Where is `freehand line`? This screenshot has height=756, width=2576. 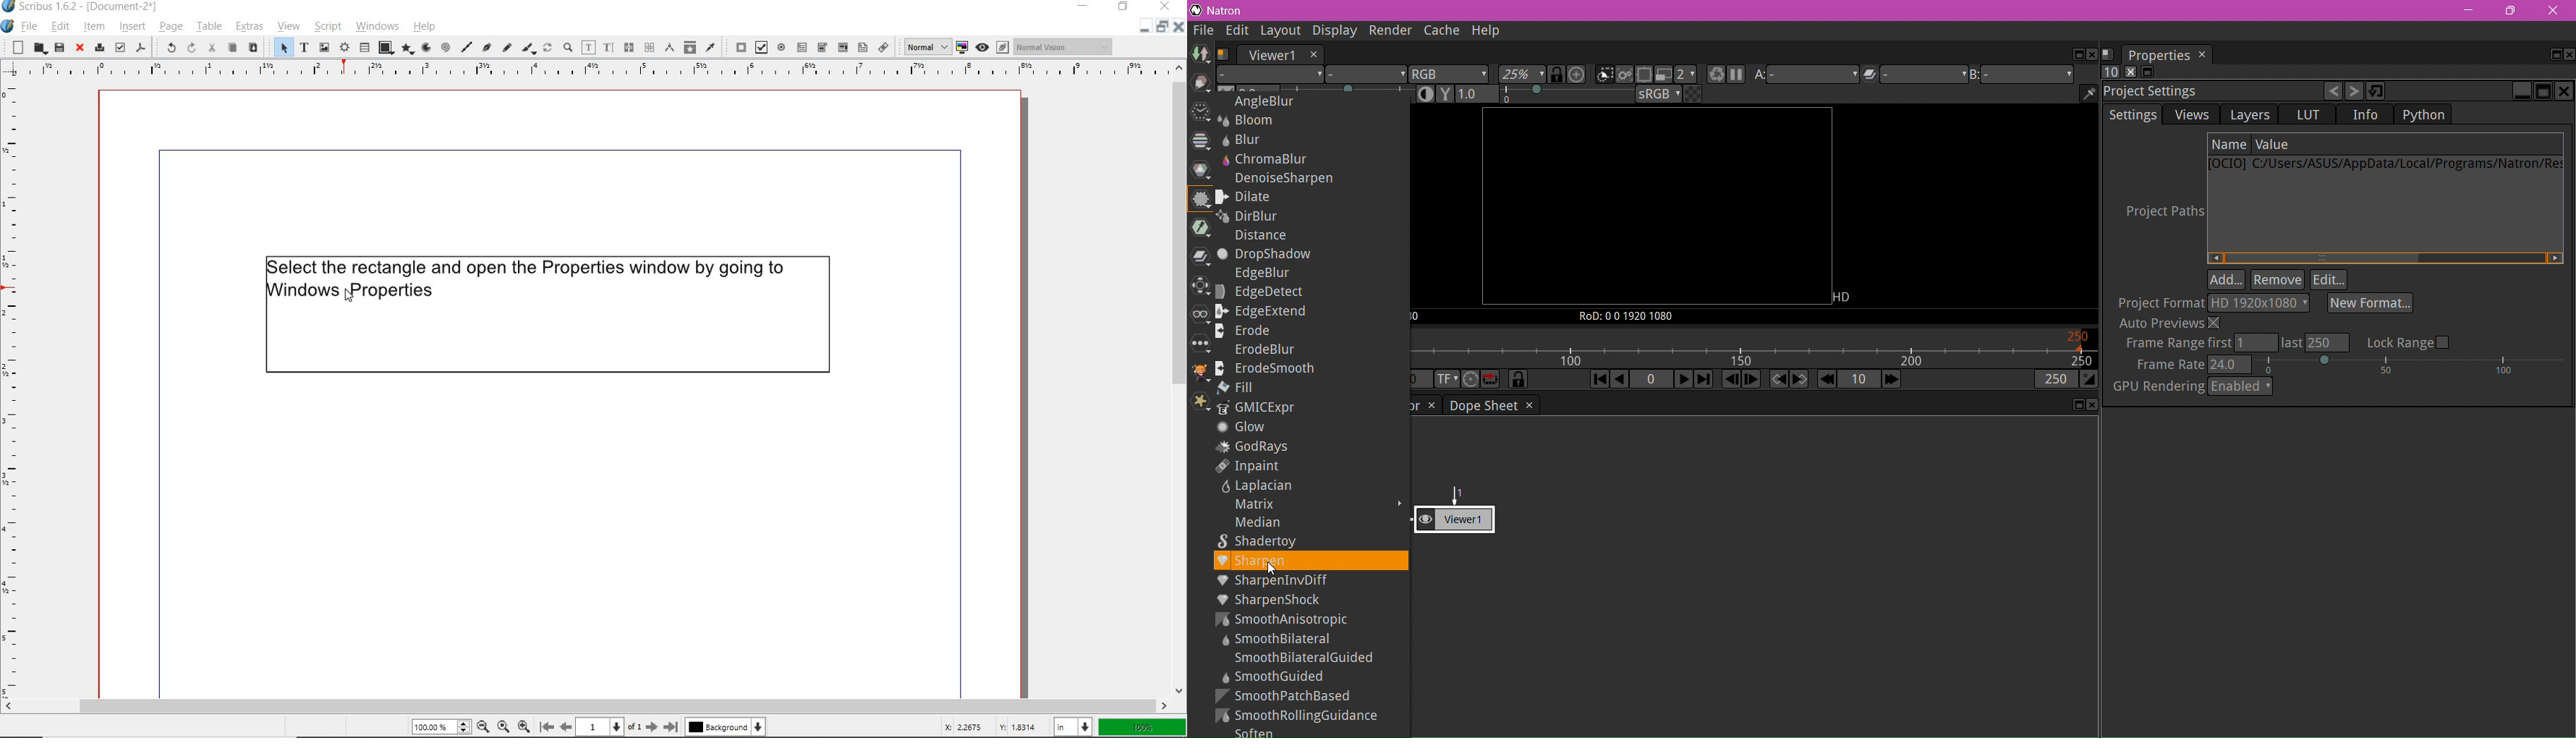
freehand line is located at coordinates (507, 49).